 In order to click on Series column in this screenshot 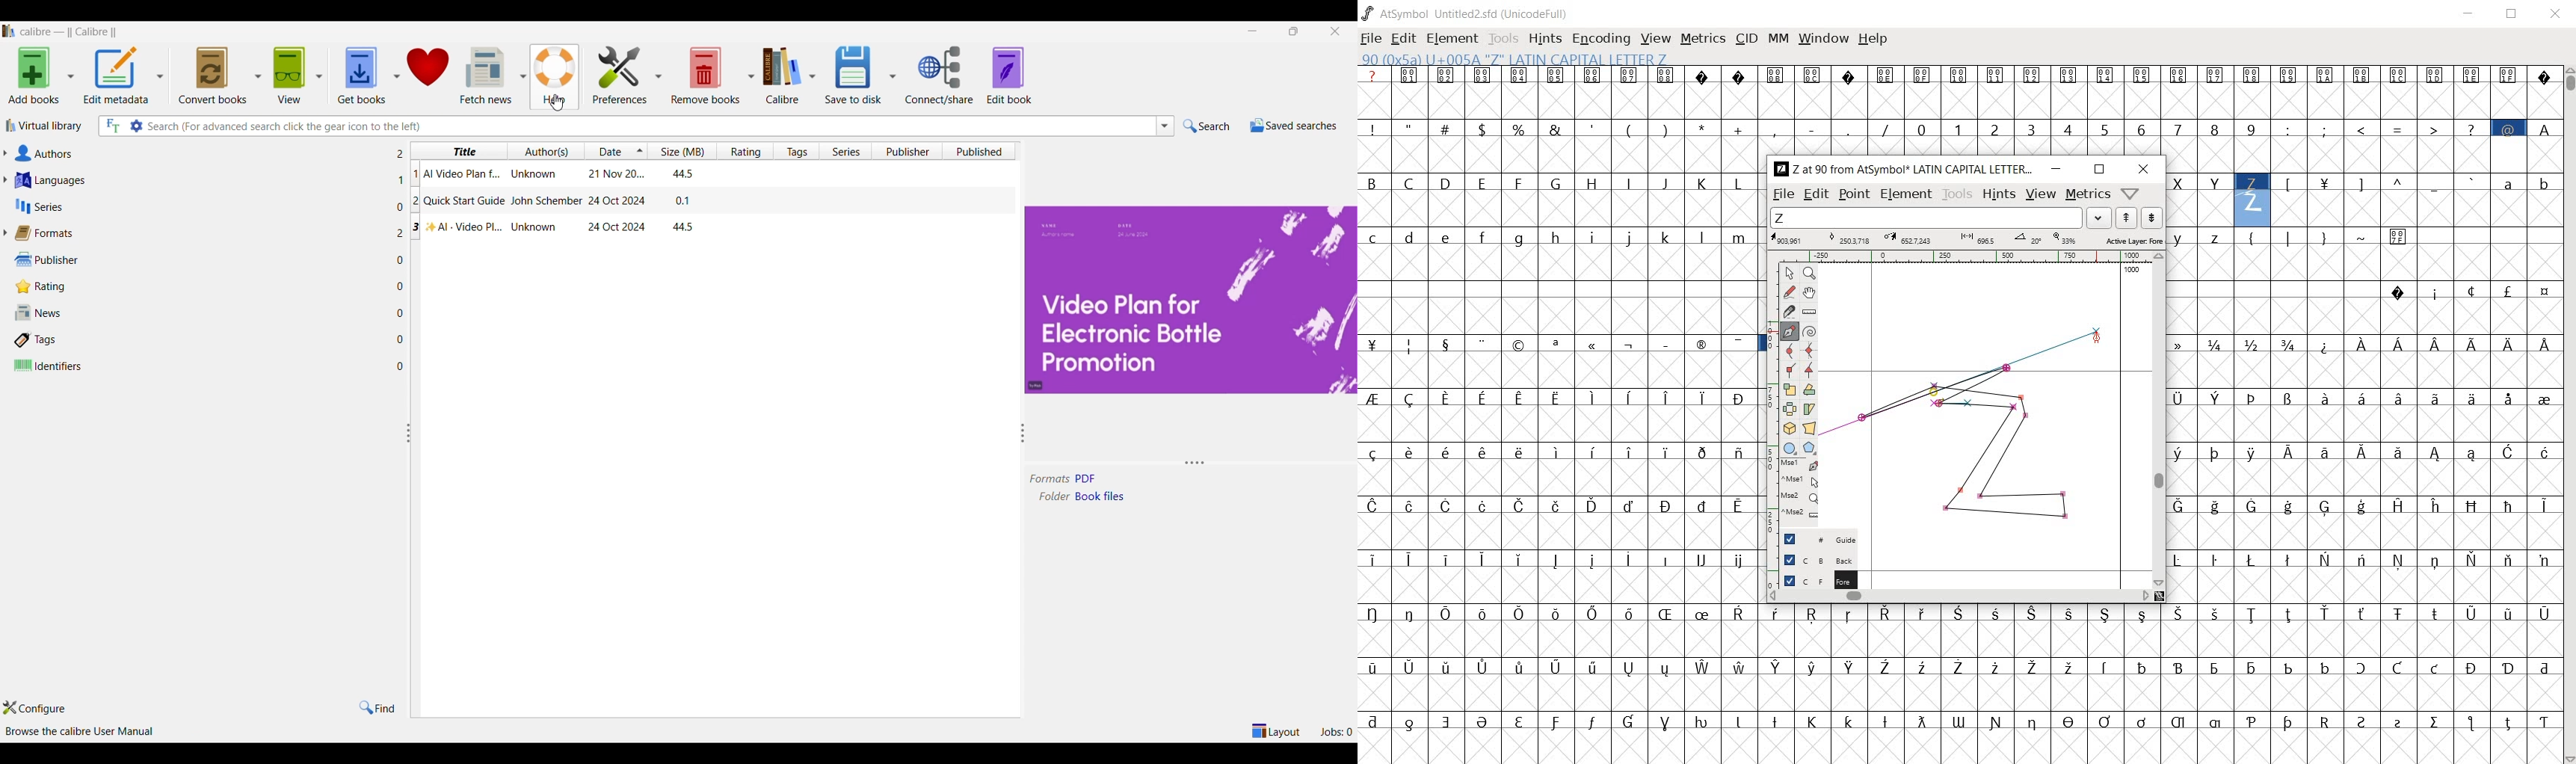, I will do `click(846, 151)`.